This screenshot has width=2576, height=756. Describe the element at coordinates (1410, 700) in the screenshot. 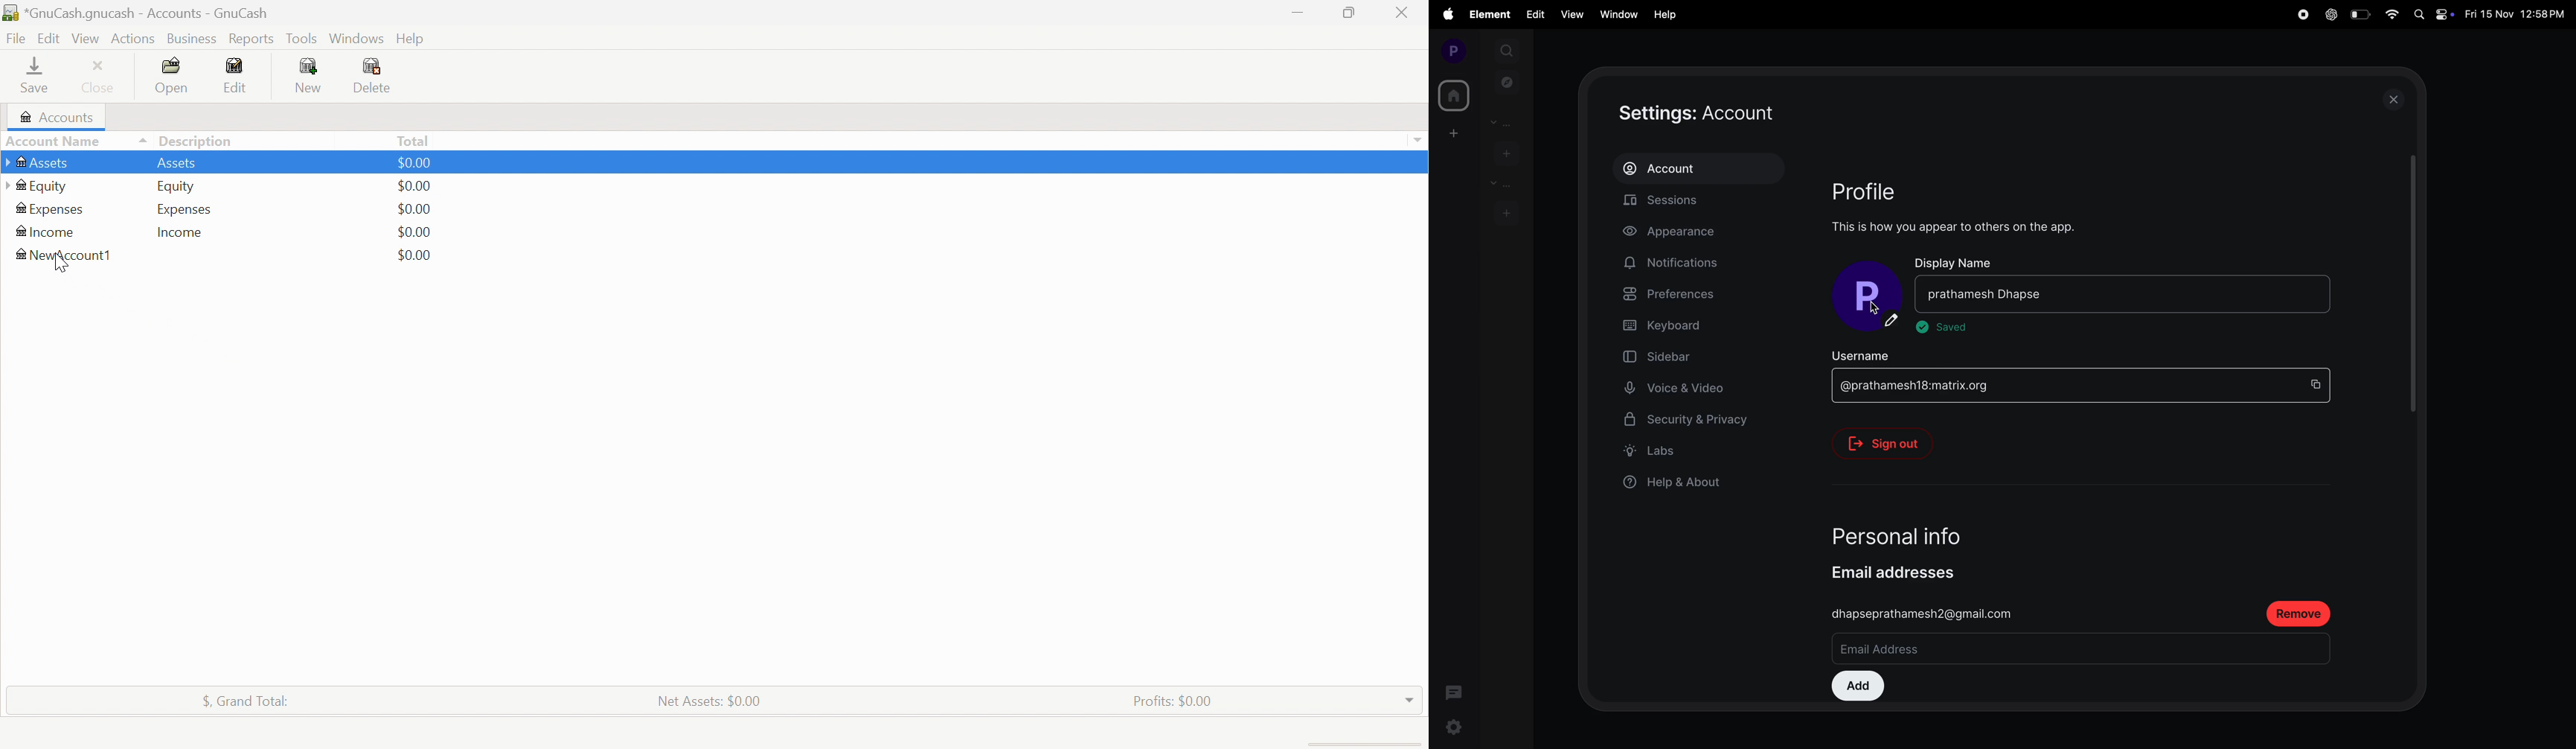

I see `Drop Down` at that location.